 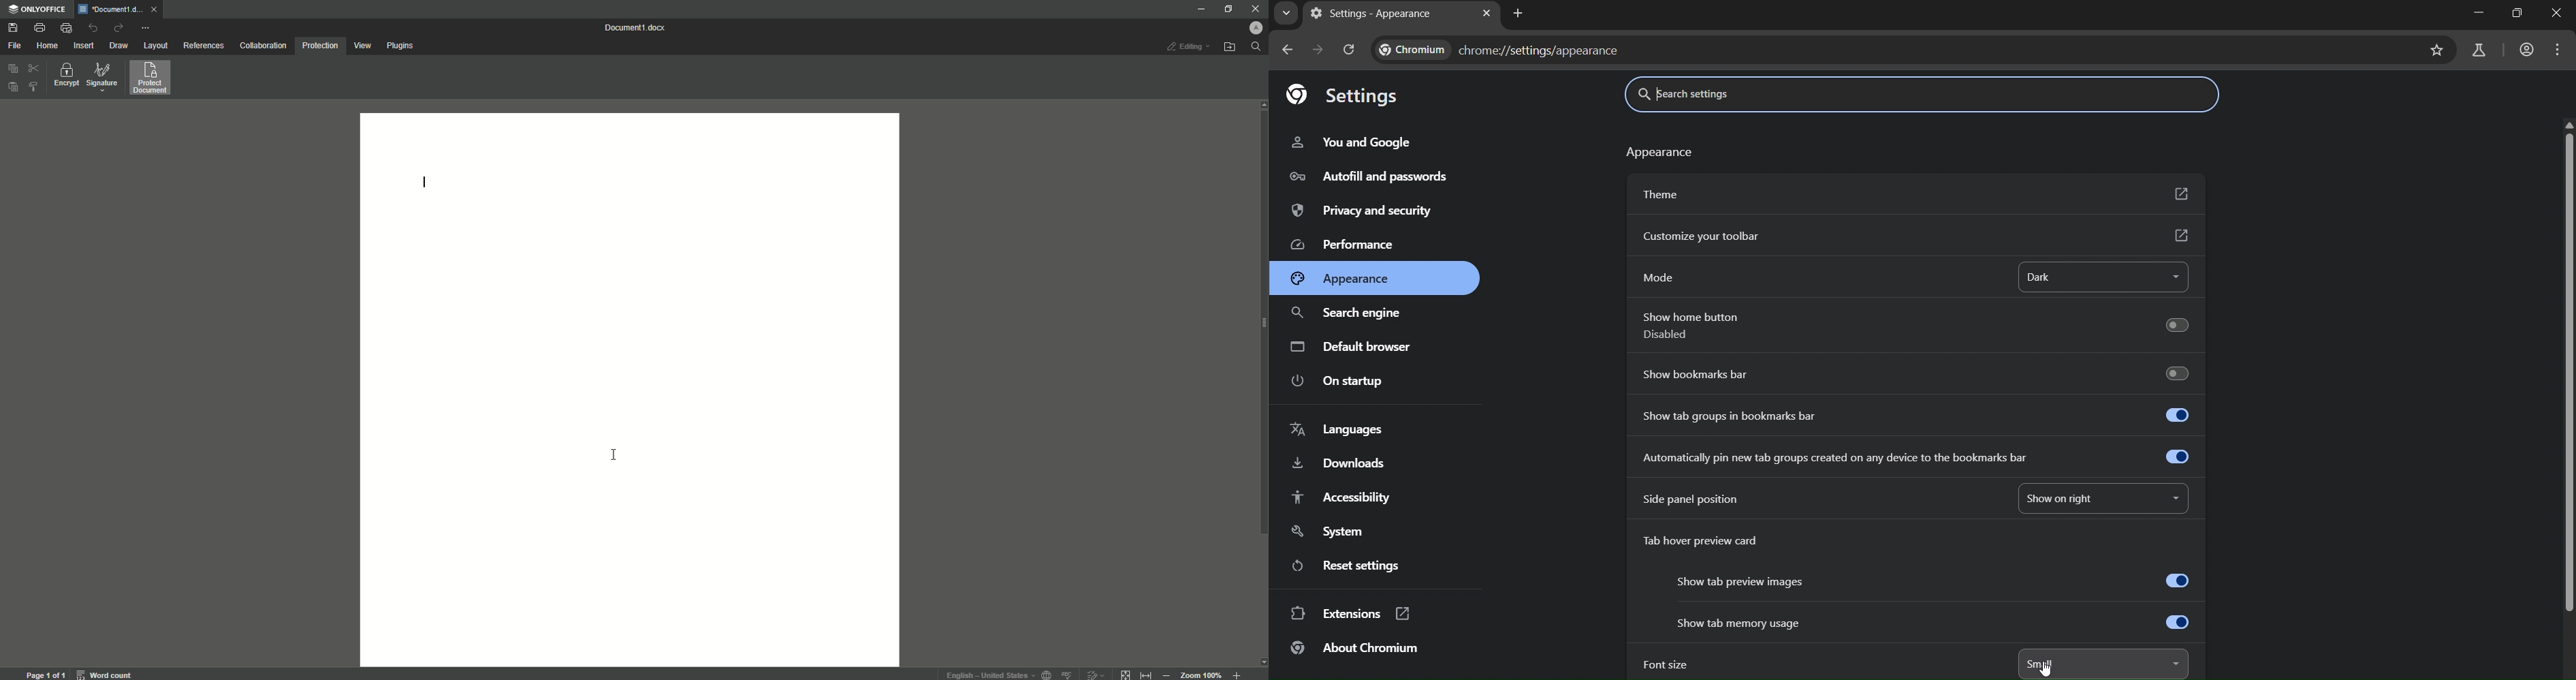 What do you see at coordinates (1350, 315) in the screenshot?
I see `search engine` at bounding box center [1350, 315].